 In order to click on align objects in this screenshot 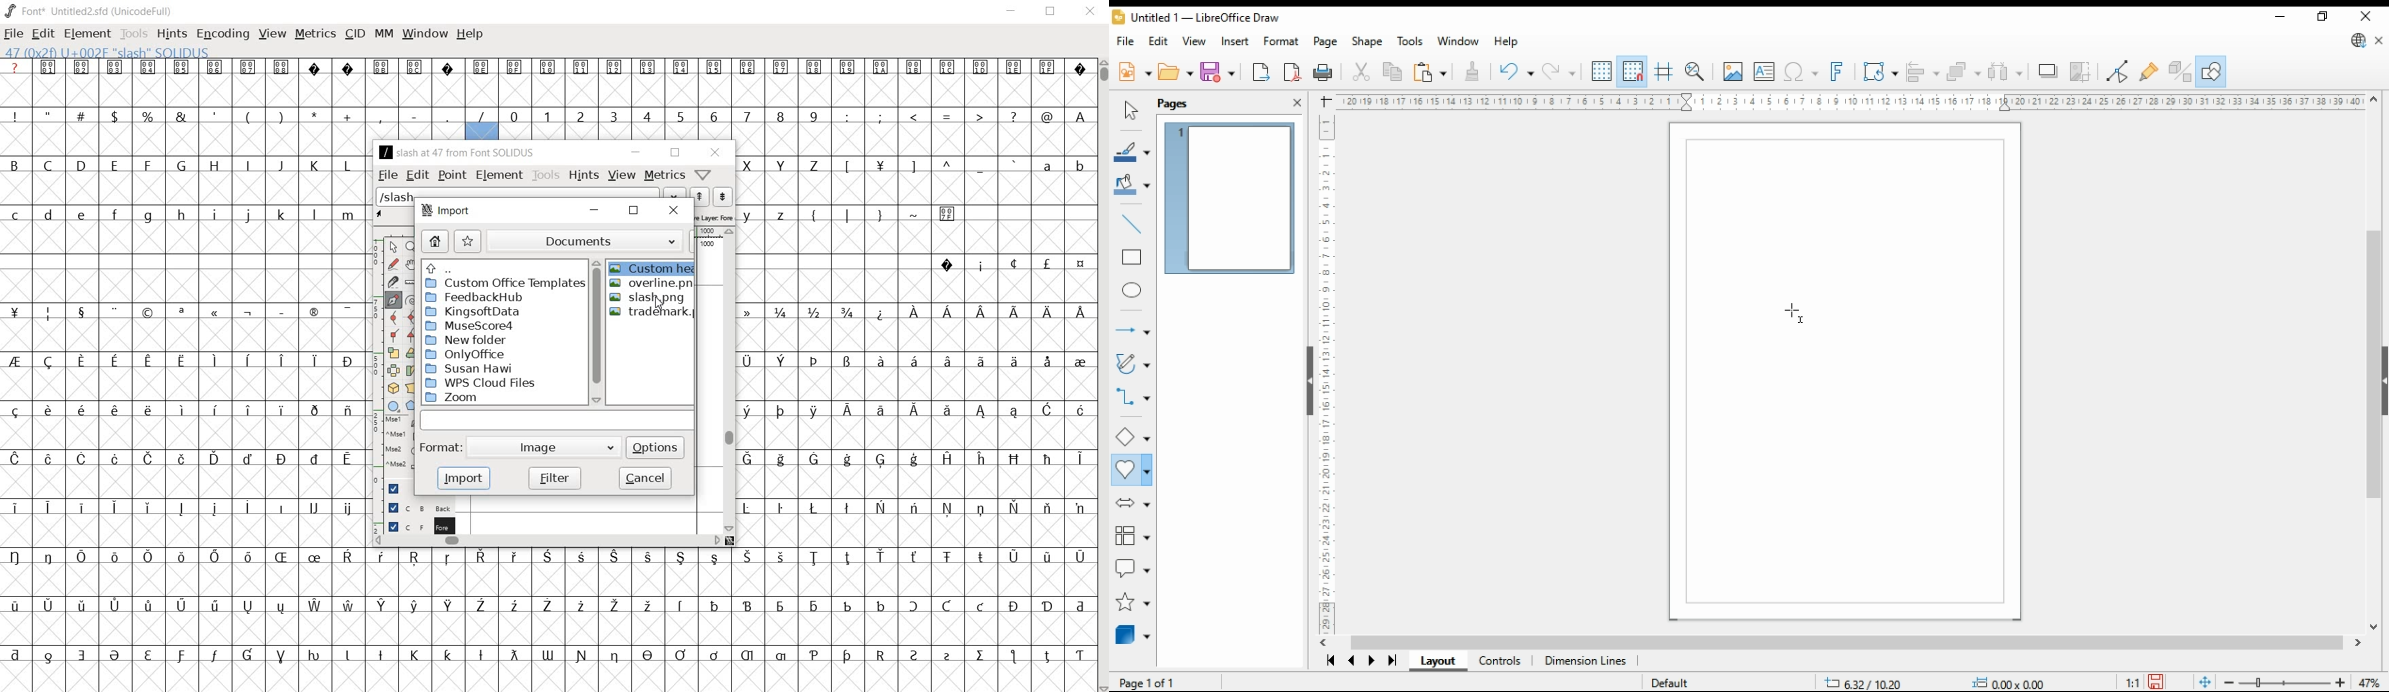, I will do `click(1923, 72)`.